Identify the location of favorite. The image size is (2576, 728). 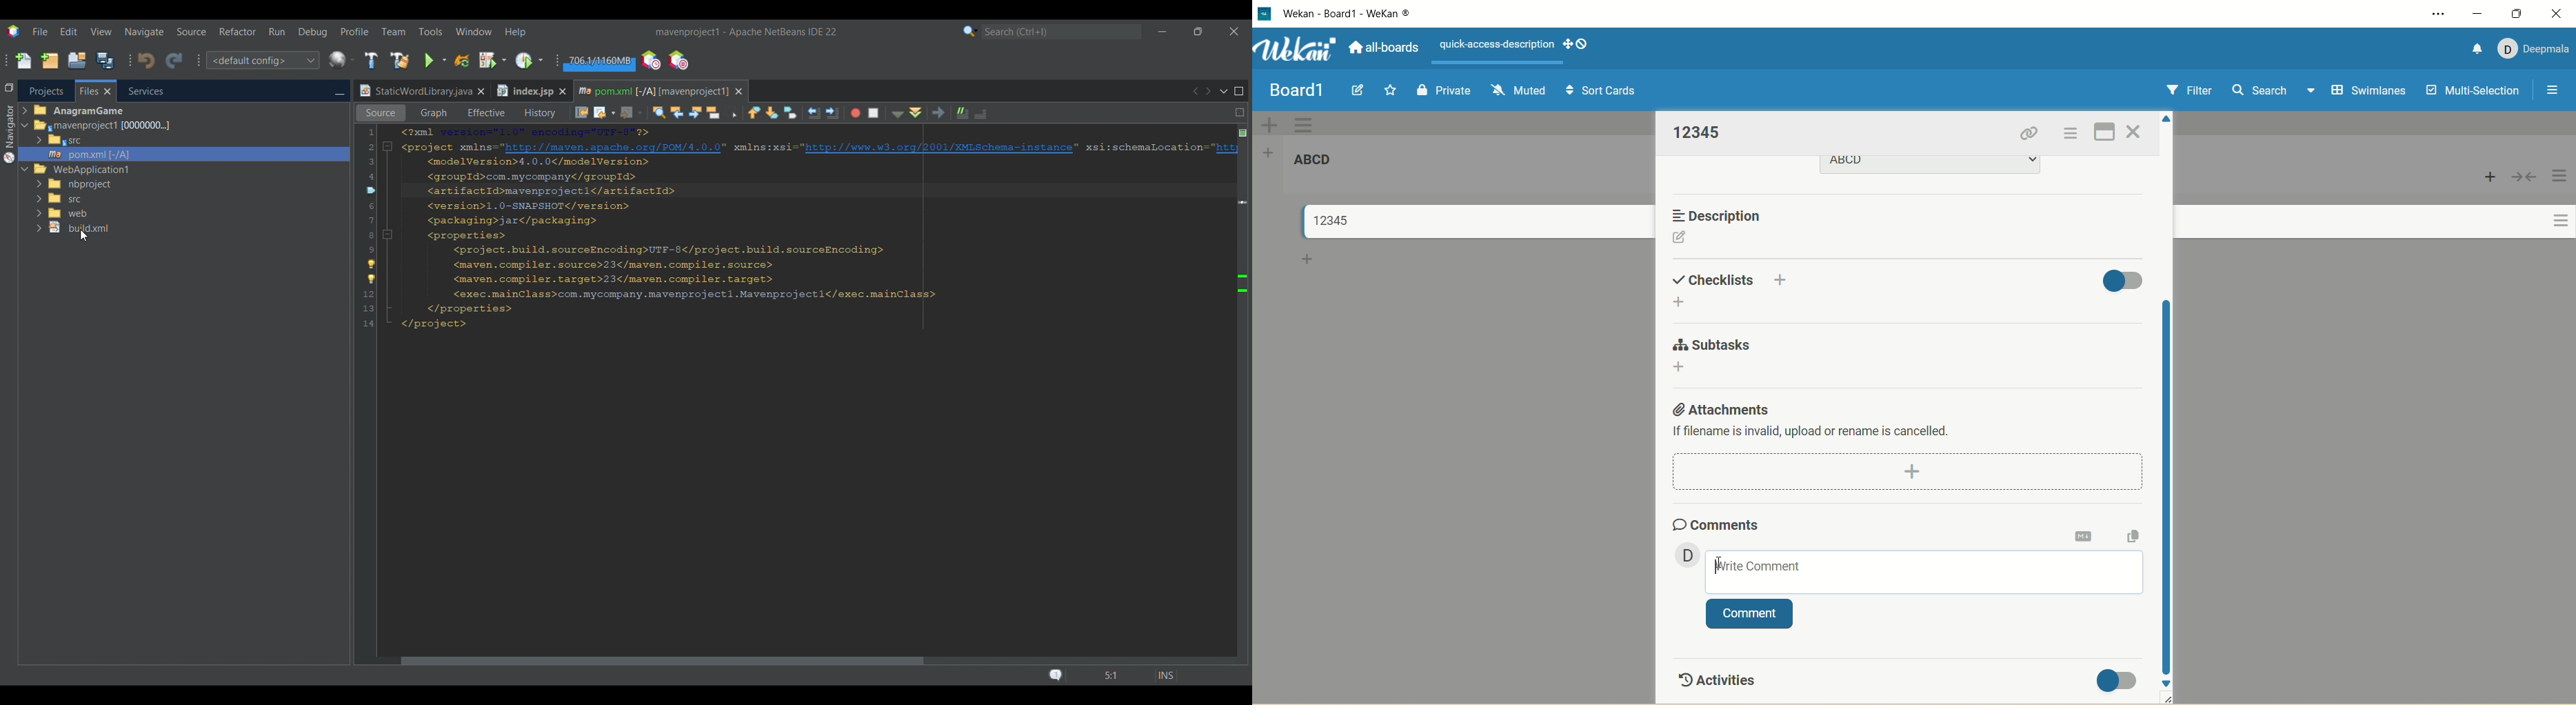
(1387, 92).